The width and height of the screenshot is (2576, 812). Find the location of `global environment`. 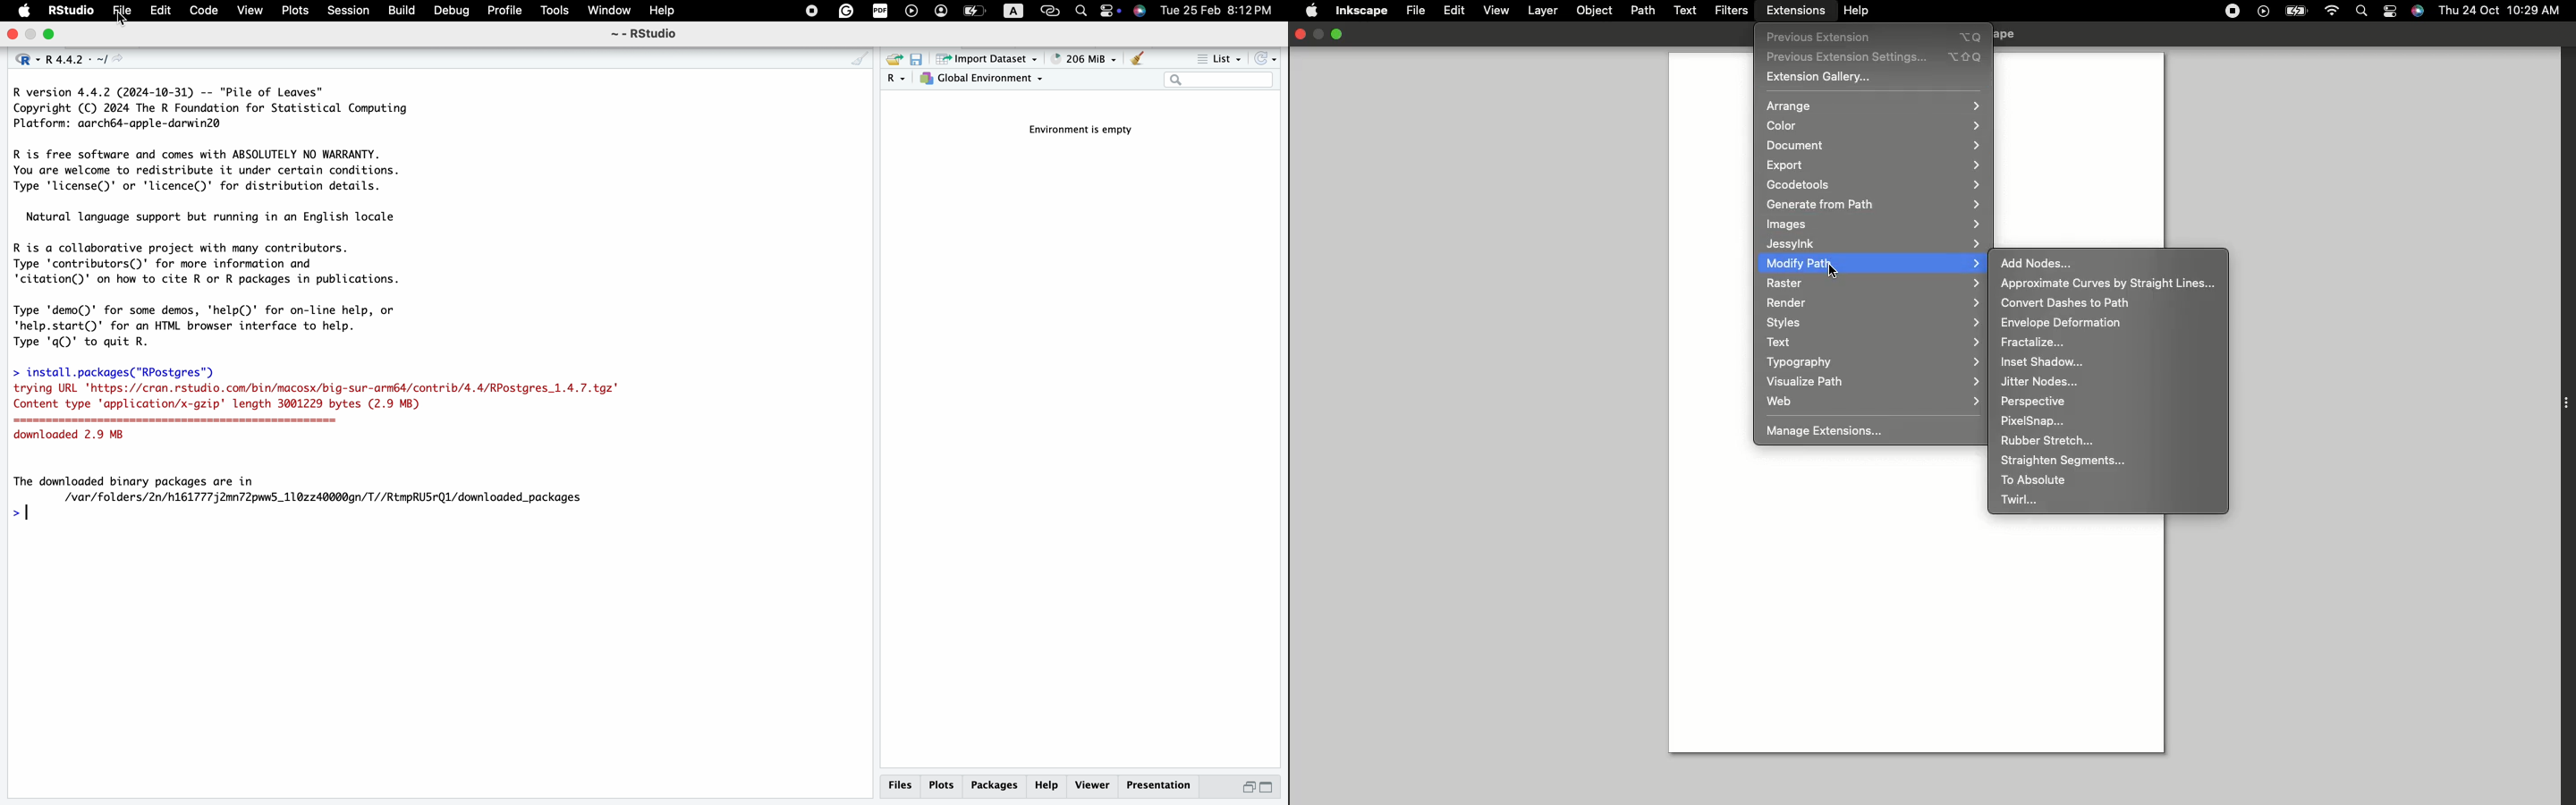

global environment is located at coordinates (984, 80).